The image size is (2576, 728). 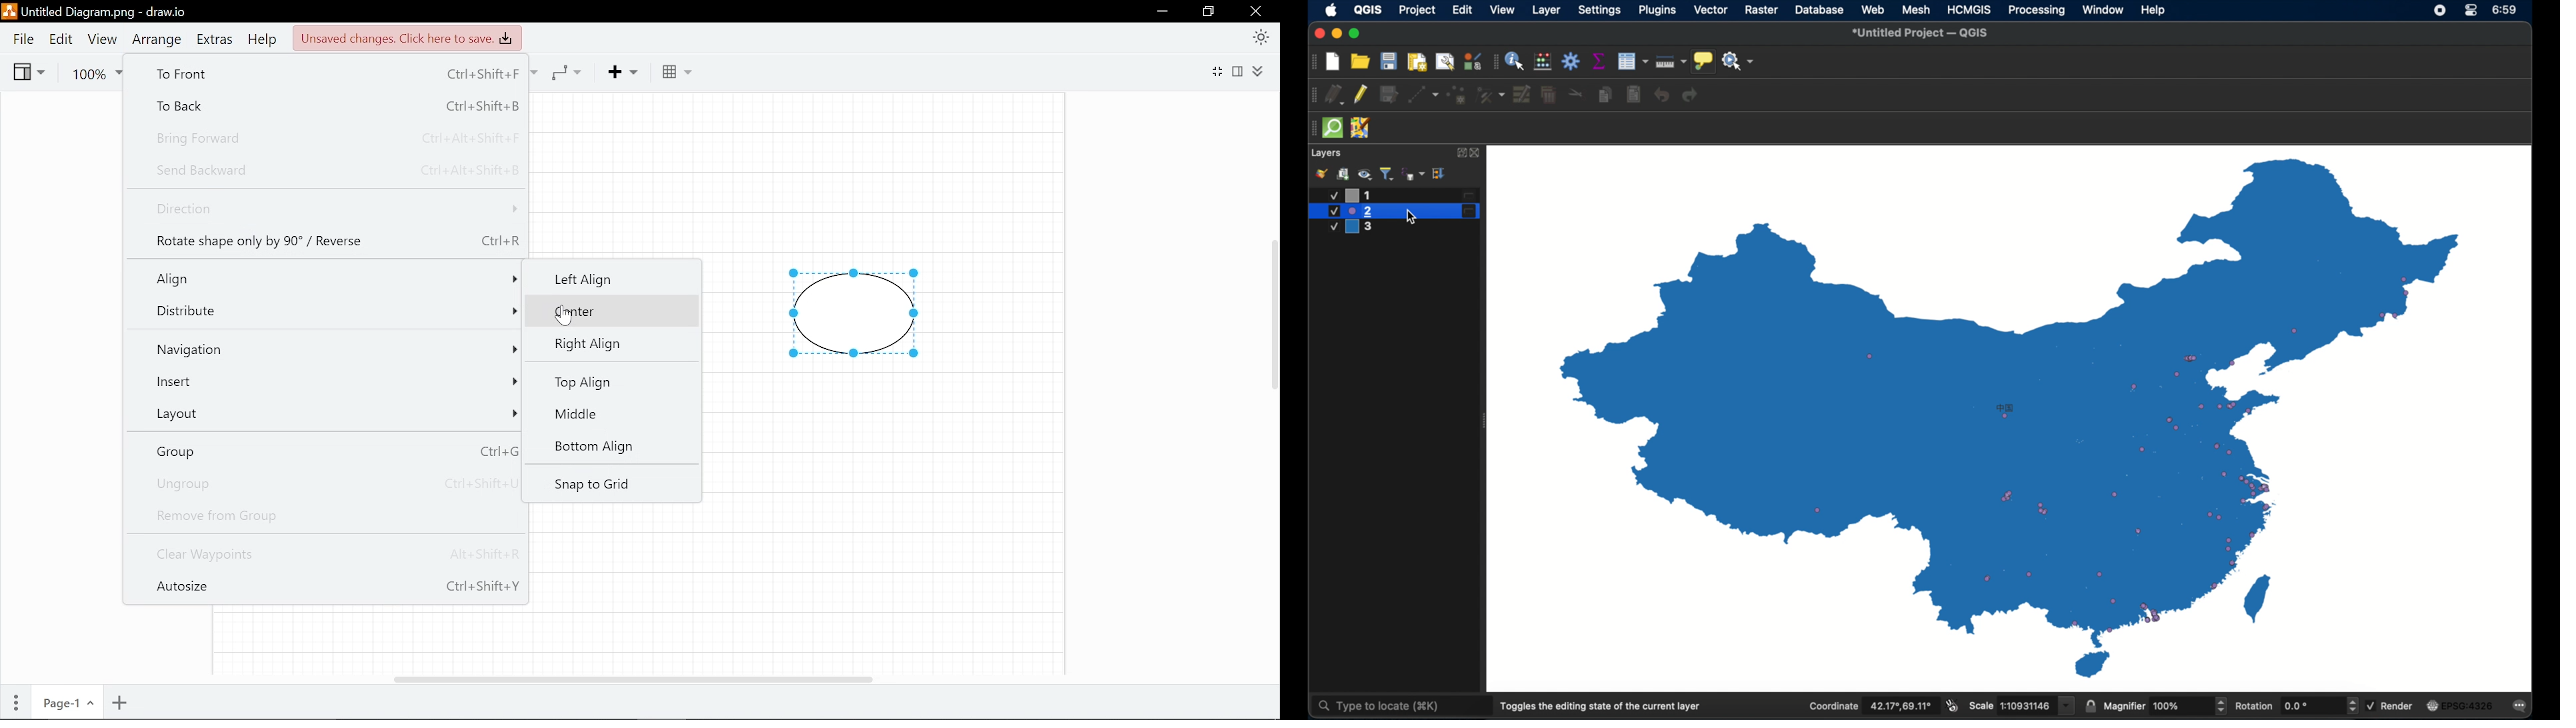 What do you see at coordinates (331, 348) in the screenshot?
I see `Navigation` at bounding box center [331, 348].